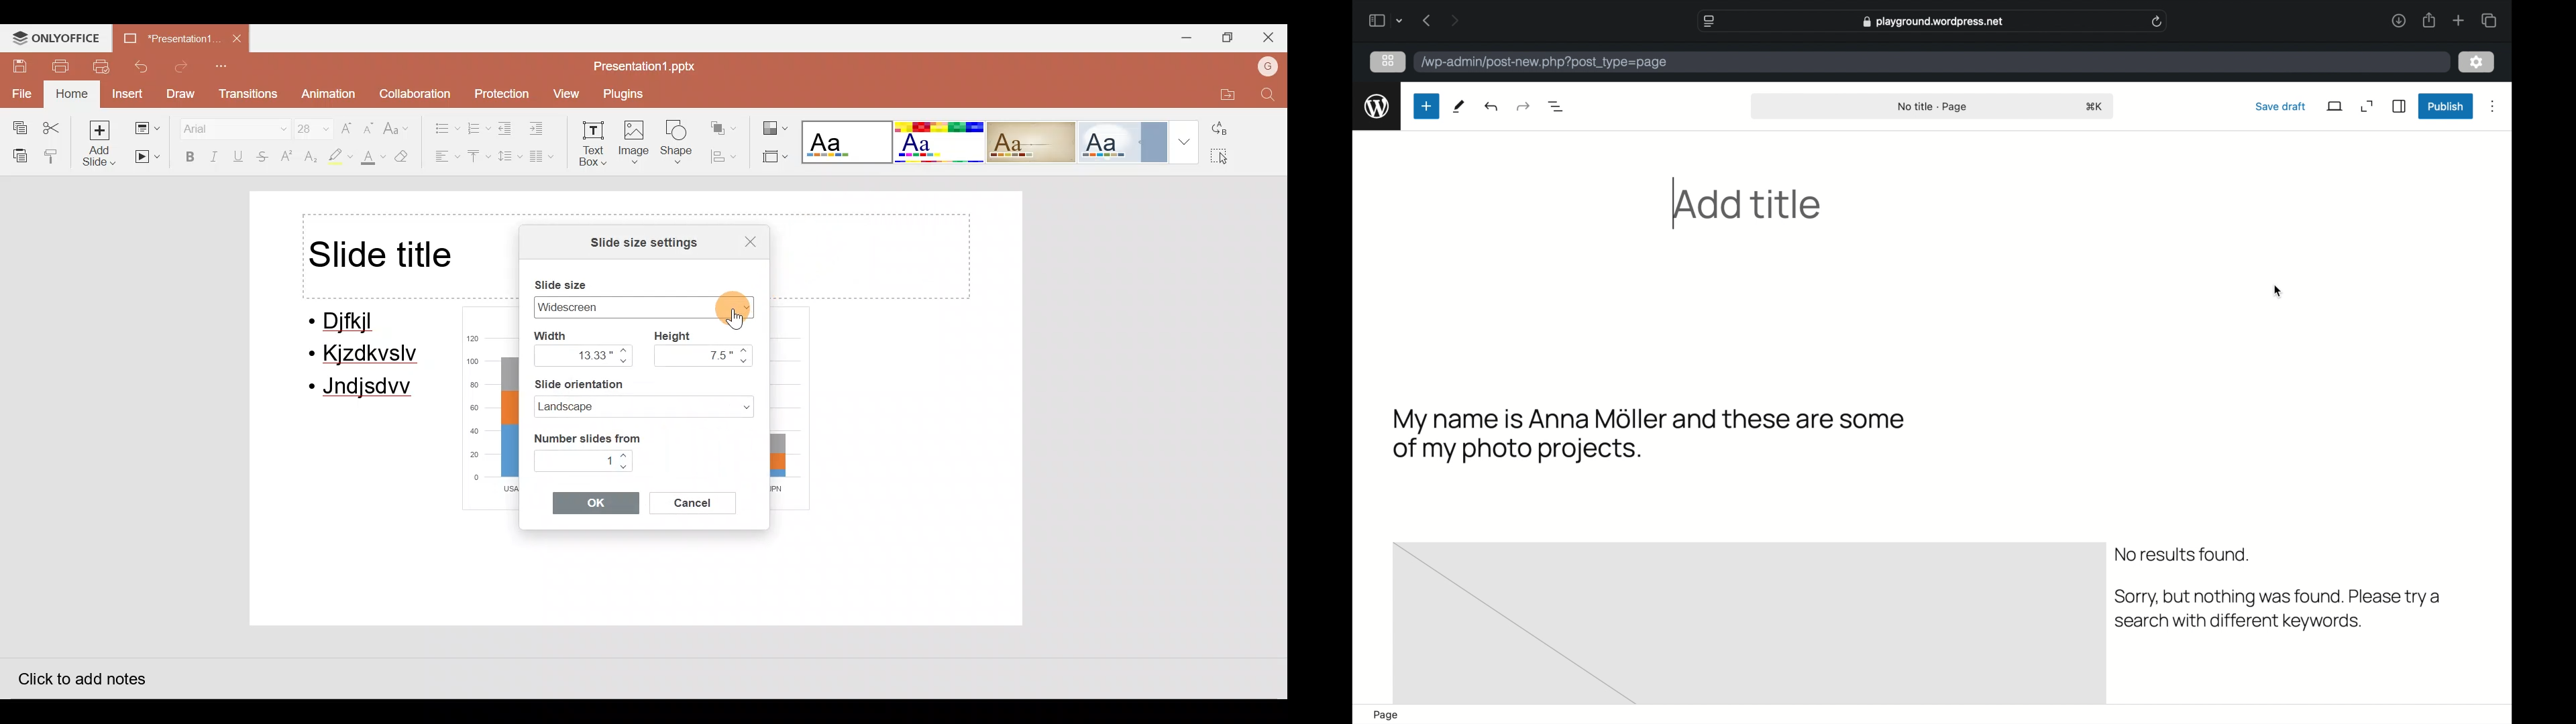  I want to click on Navigate down, so click(624, 363).